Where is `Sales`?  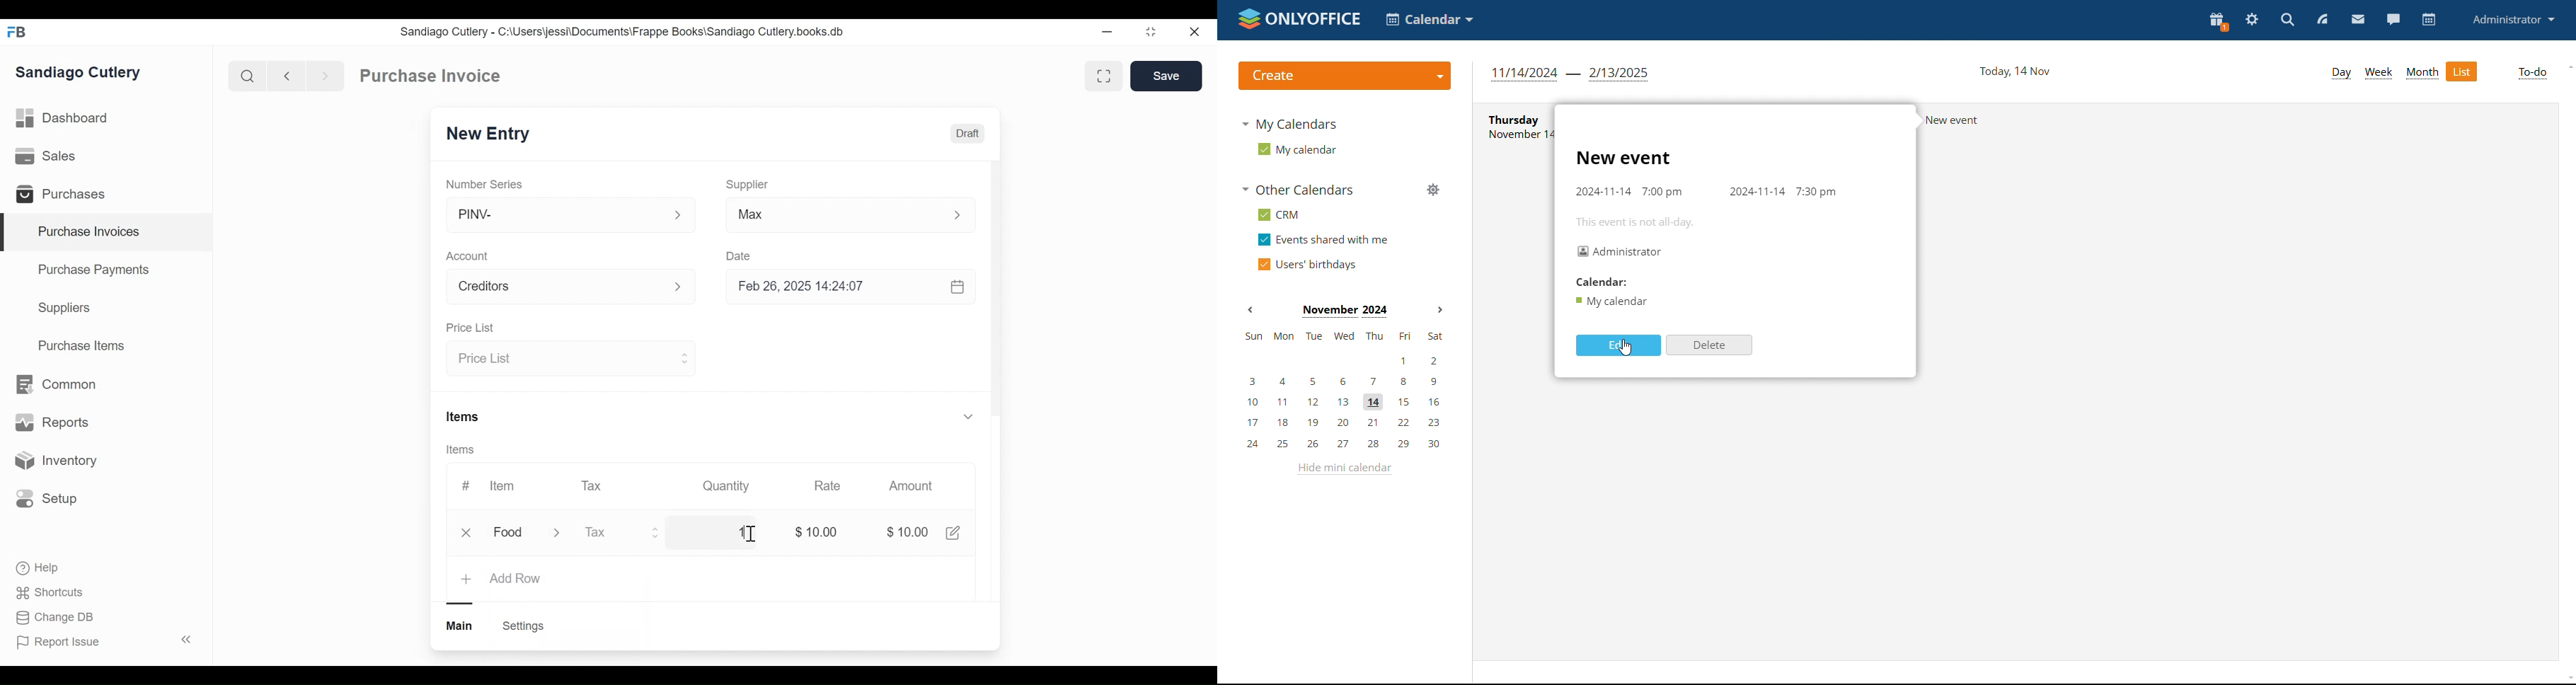 Sales is located at coordinates (48, 157).